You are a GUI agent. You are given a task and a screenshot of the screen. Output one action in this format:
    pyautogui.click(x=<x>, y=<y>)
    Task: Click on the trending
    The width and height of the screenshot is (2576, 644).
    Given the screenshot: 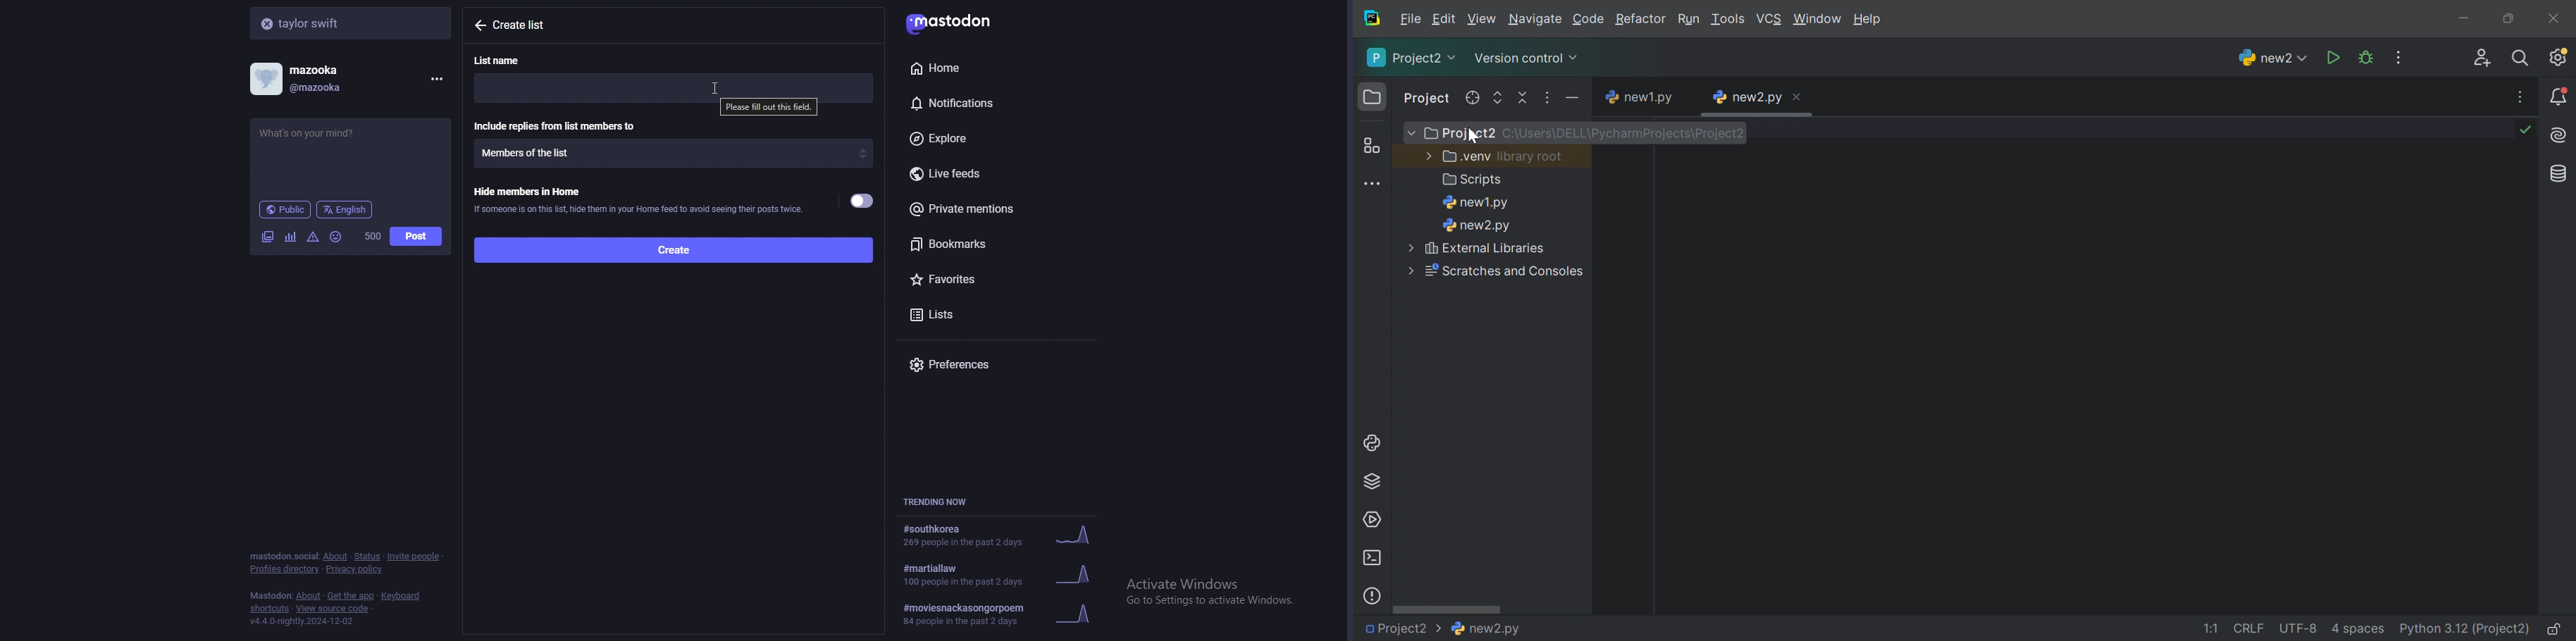 What is the action you would take?
    pyautogui.click(x=998, y=536)
    